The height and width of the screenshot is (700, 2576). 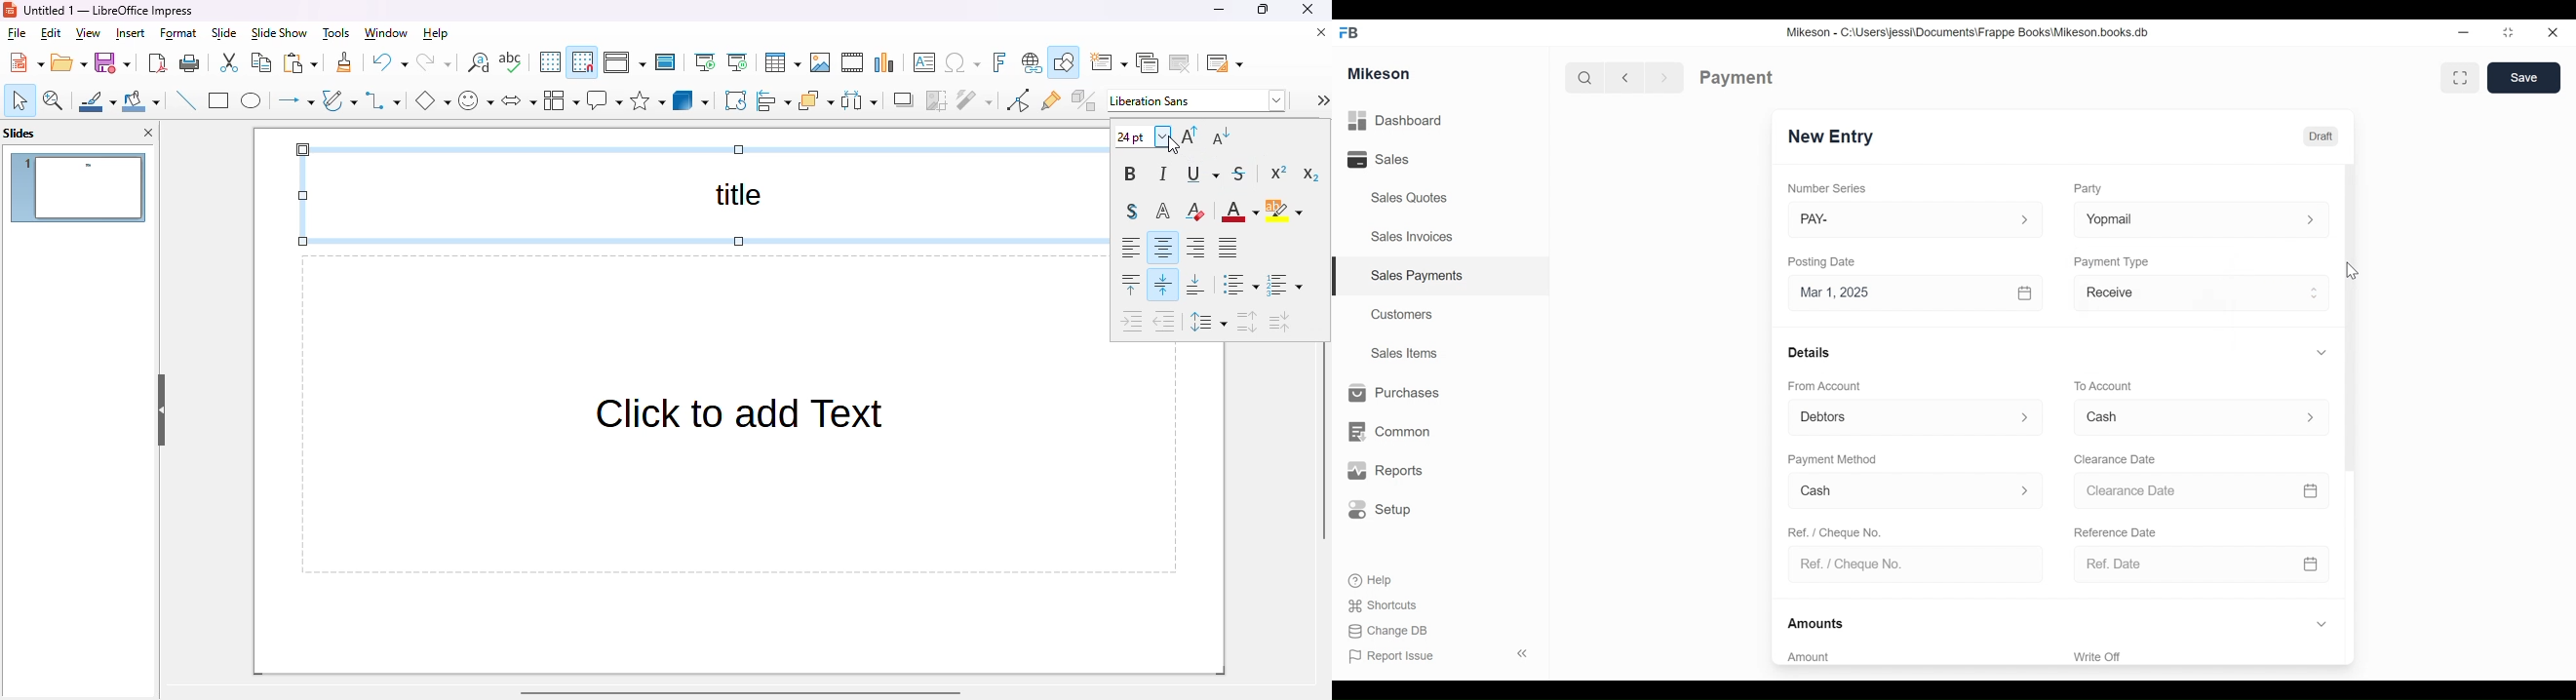 I want to click on toggle ordered list, so click(x=1284, y=285).